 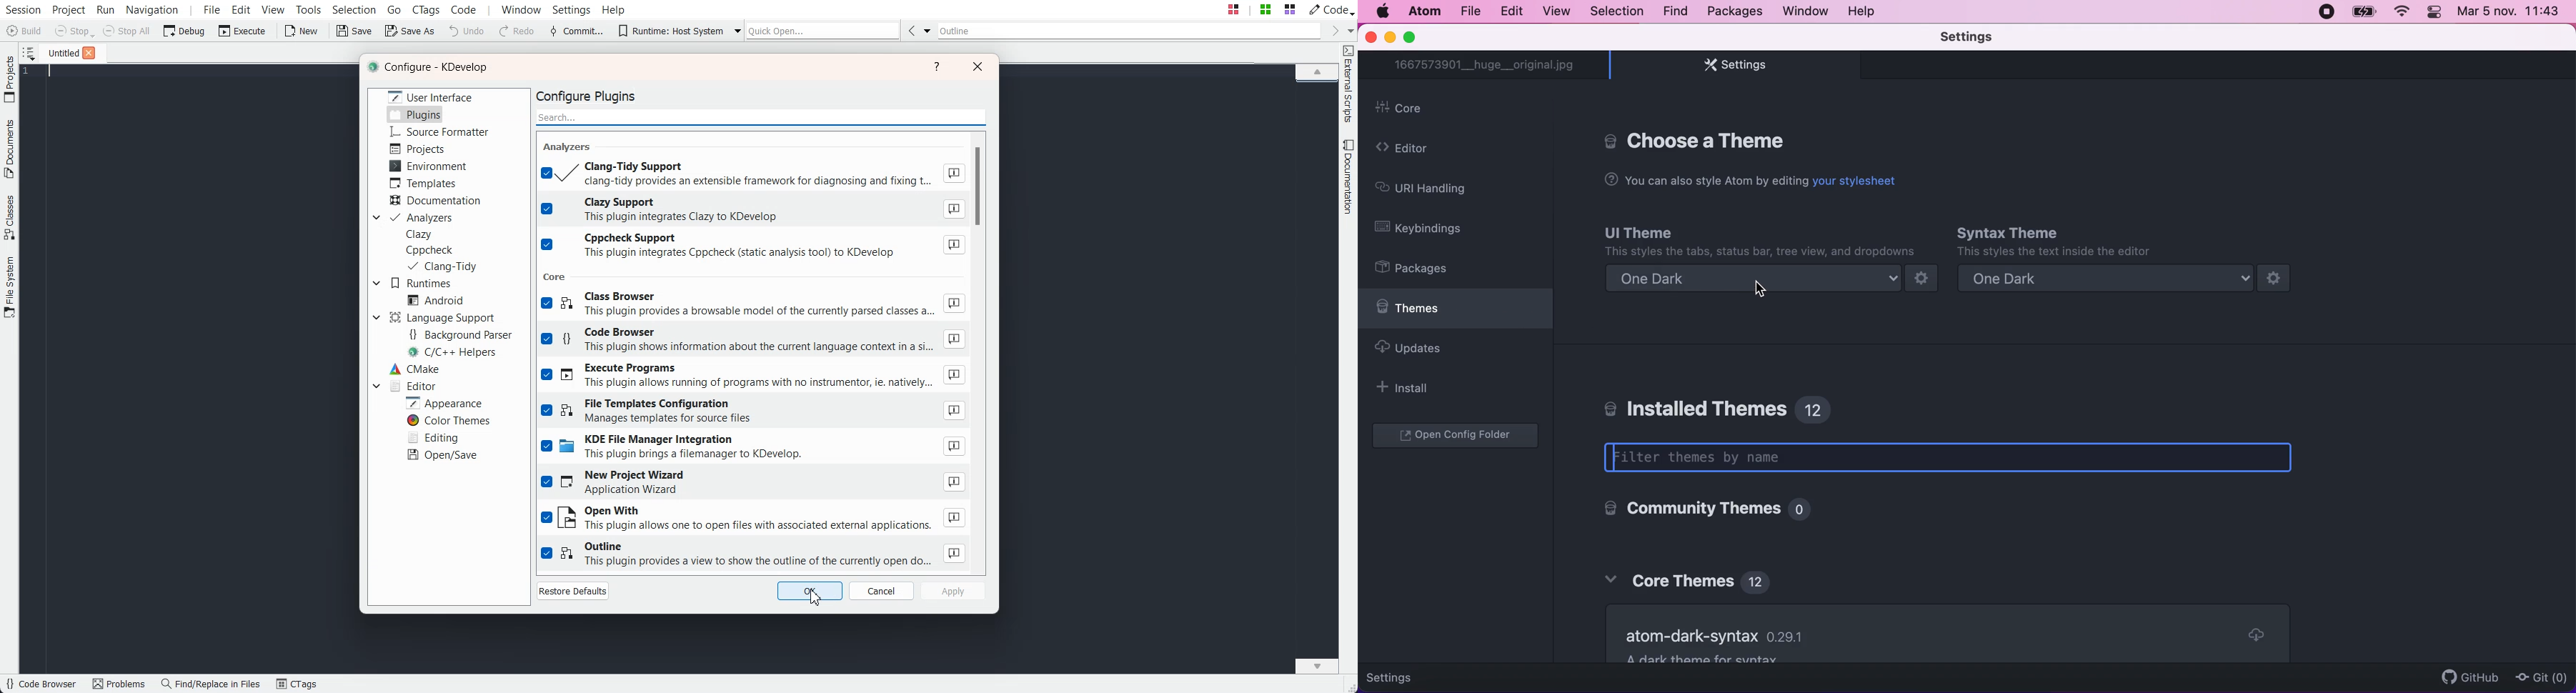 I want to click on Appearance, so click(x=443, y=403).